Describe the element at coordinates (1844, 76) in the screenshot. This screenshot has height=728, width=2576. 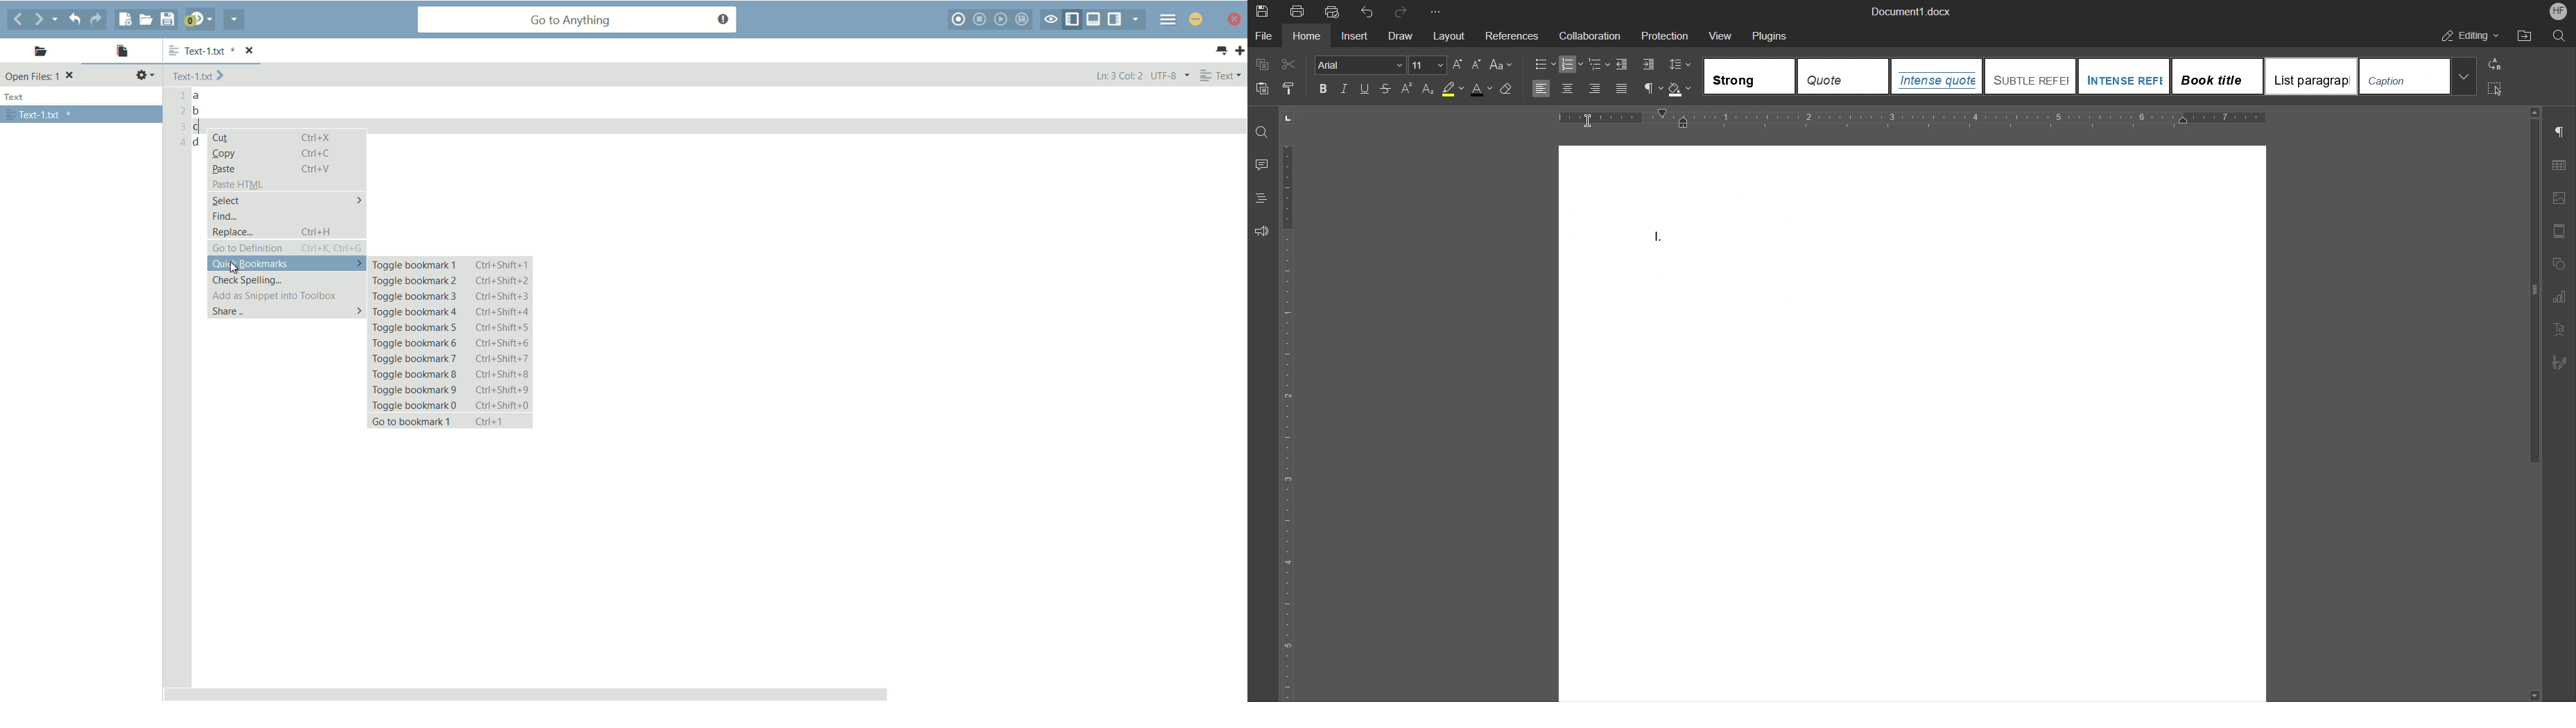
I see `No Spacing` at that location.